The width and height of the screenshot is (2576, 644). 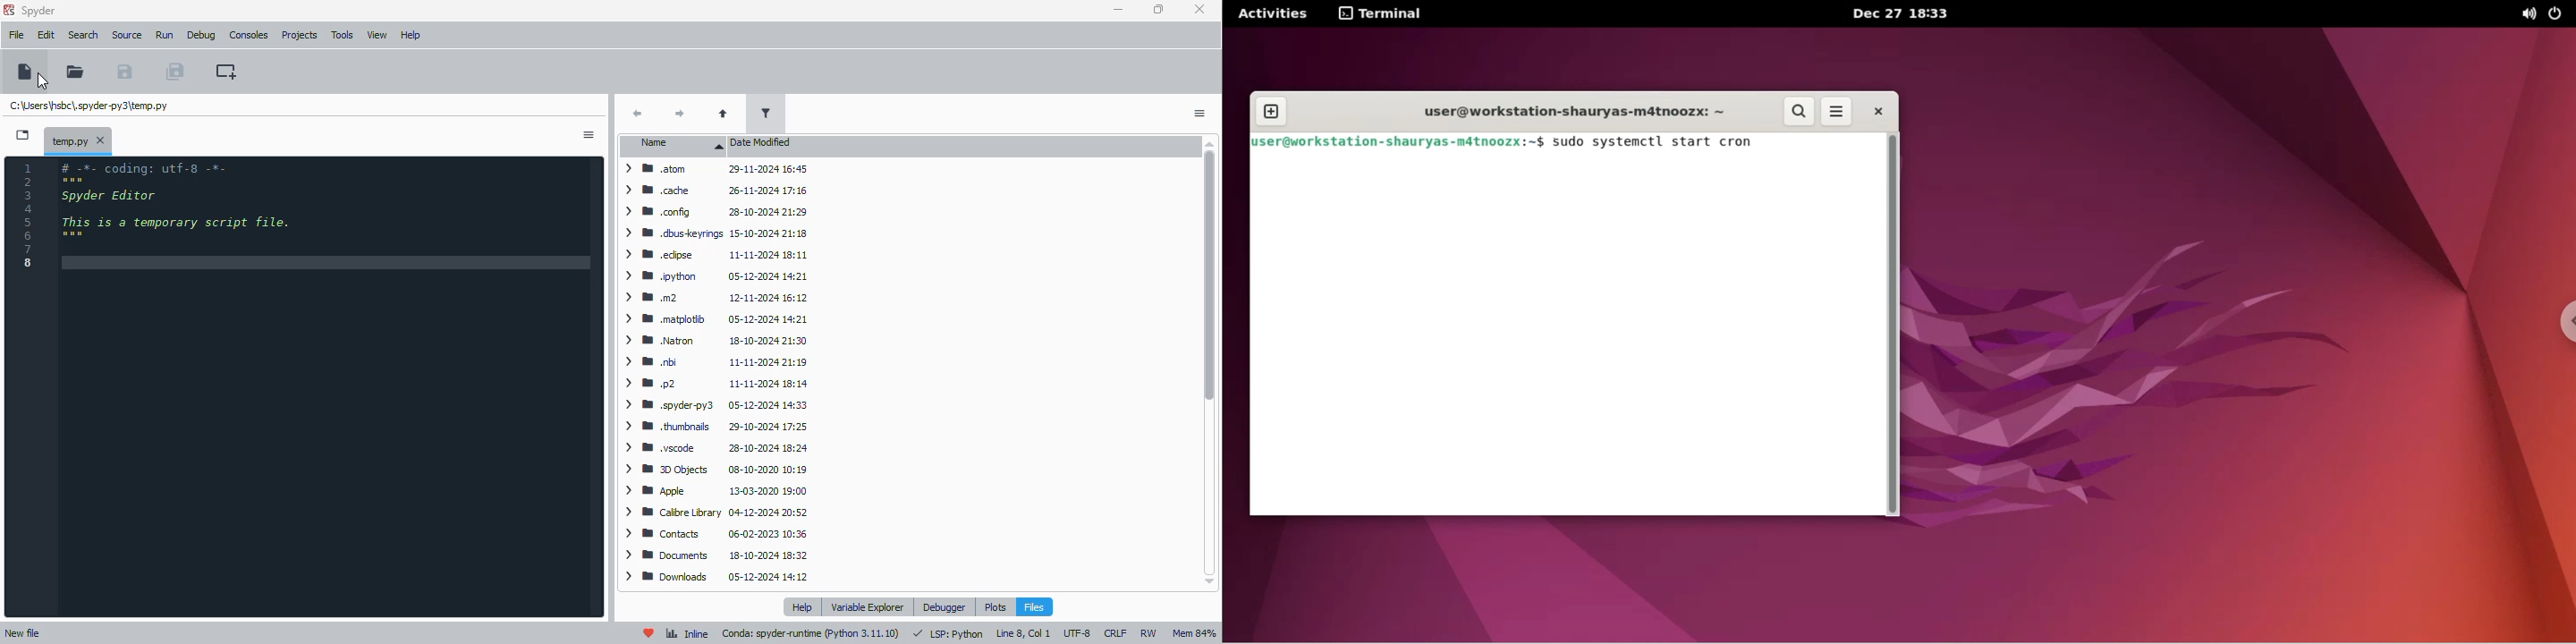 What do you see at coordinates (713, 171) in the screenshot?
I see `> BW atom 29-11-2024 16:45` at bounding box center [713, 171].